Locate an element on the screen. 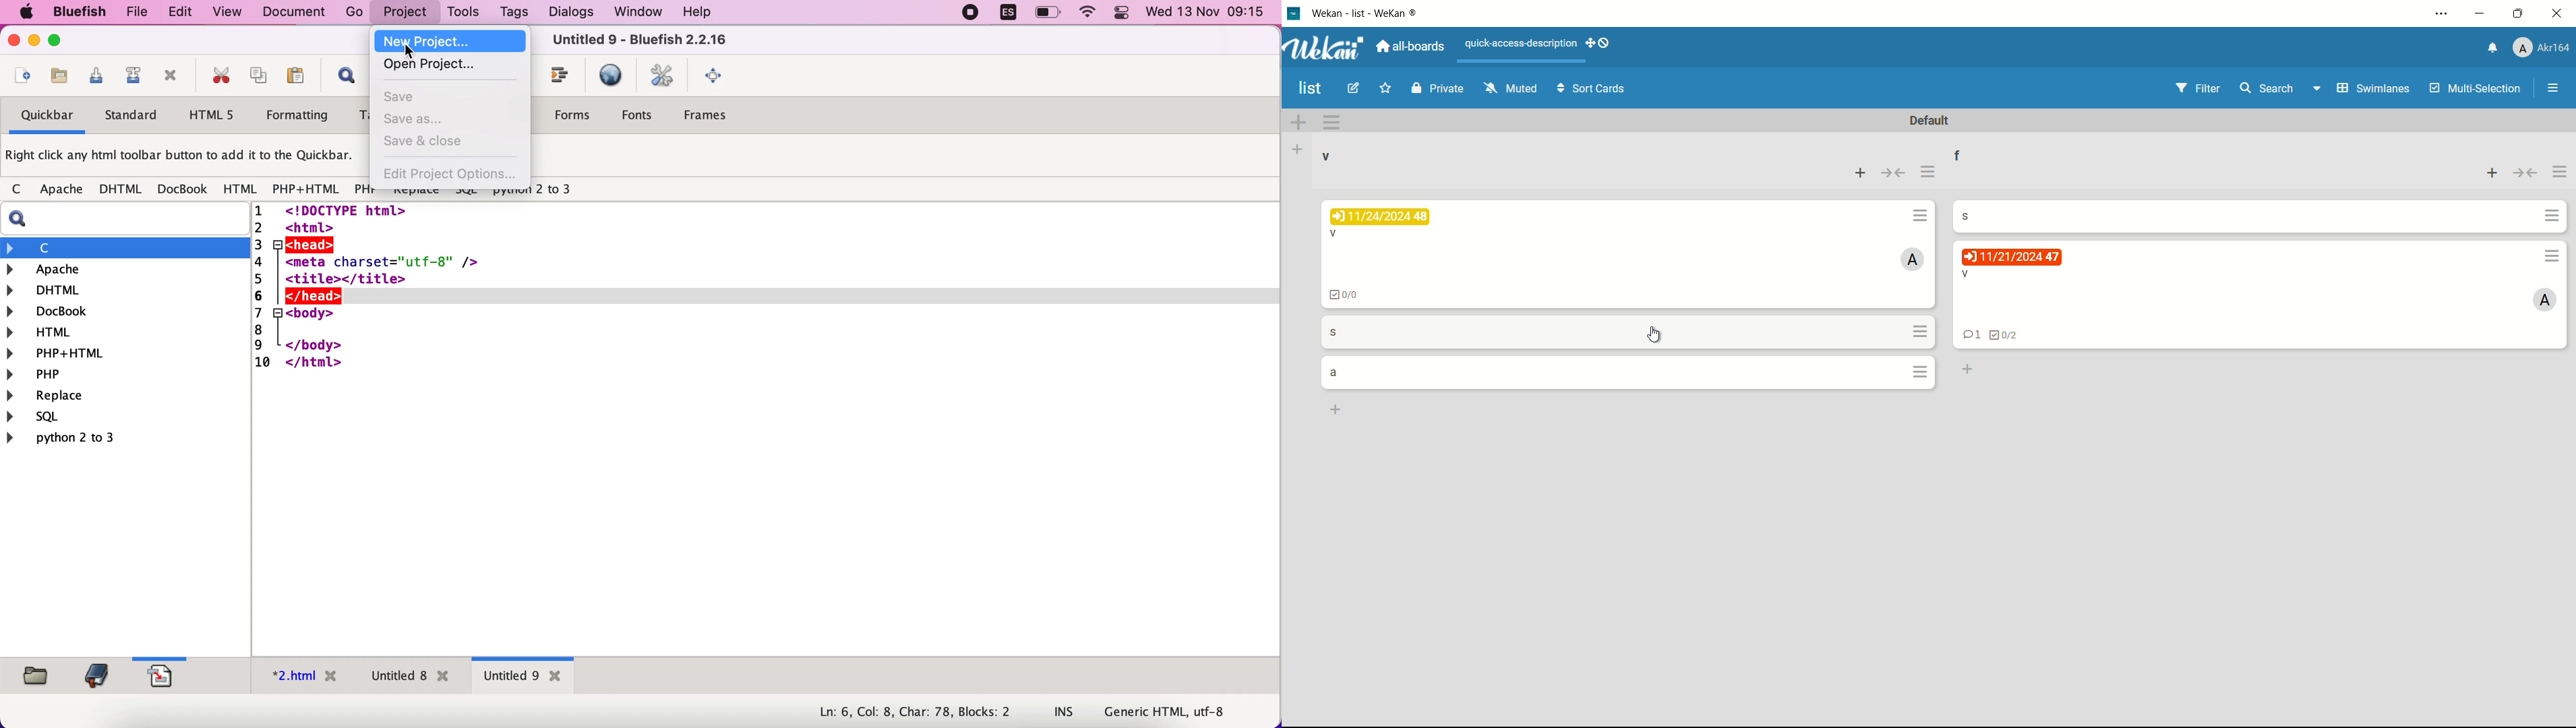  save file as is located at coordinates (131, 78).